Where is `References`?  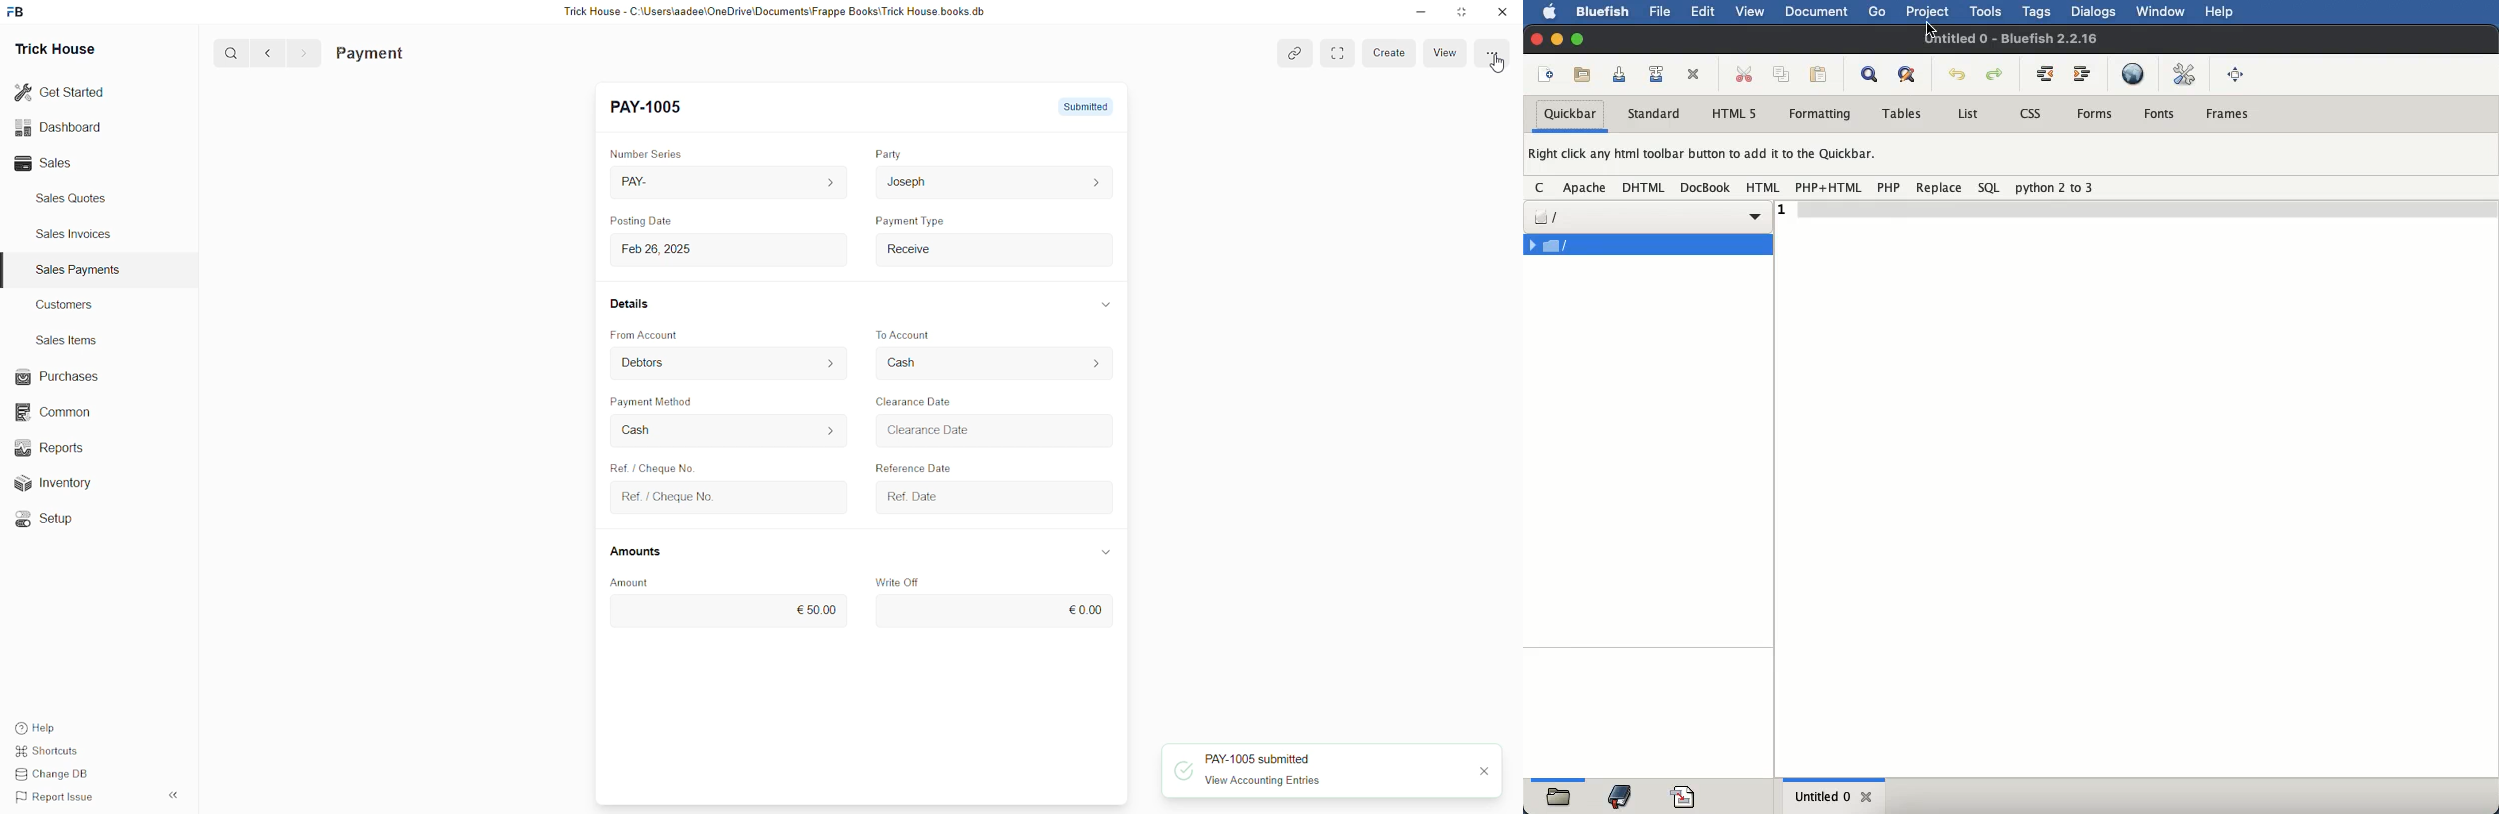
References is located at coordinates (640, 662).